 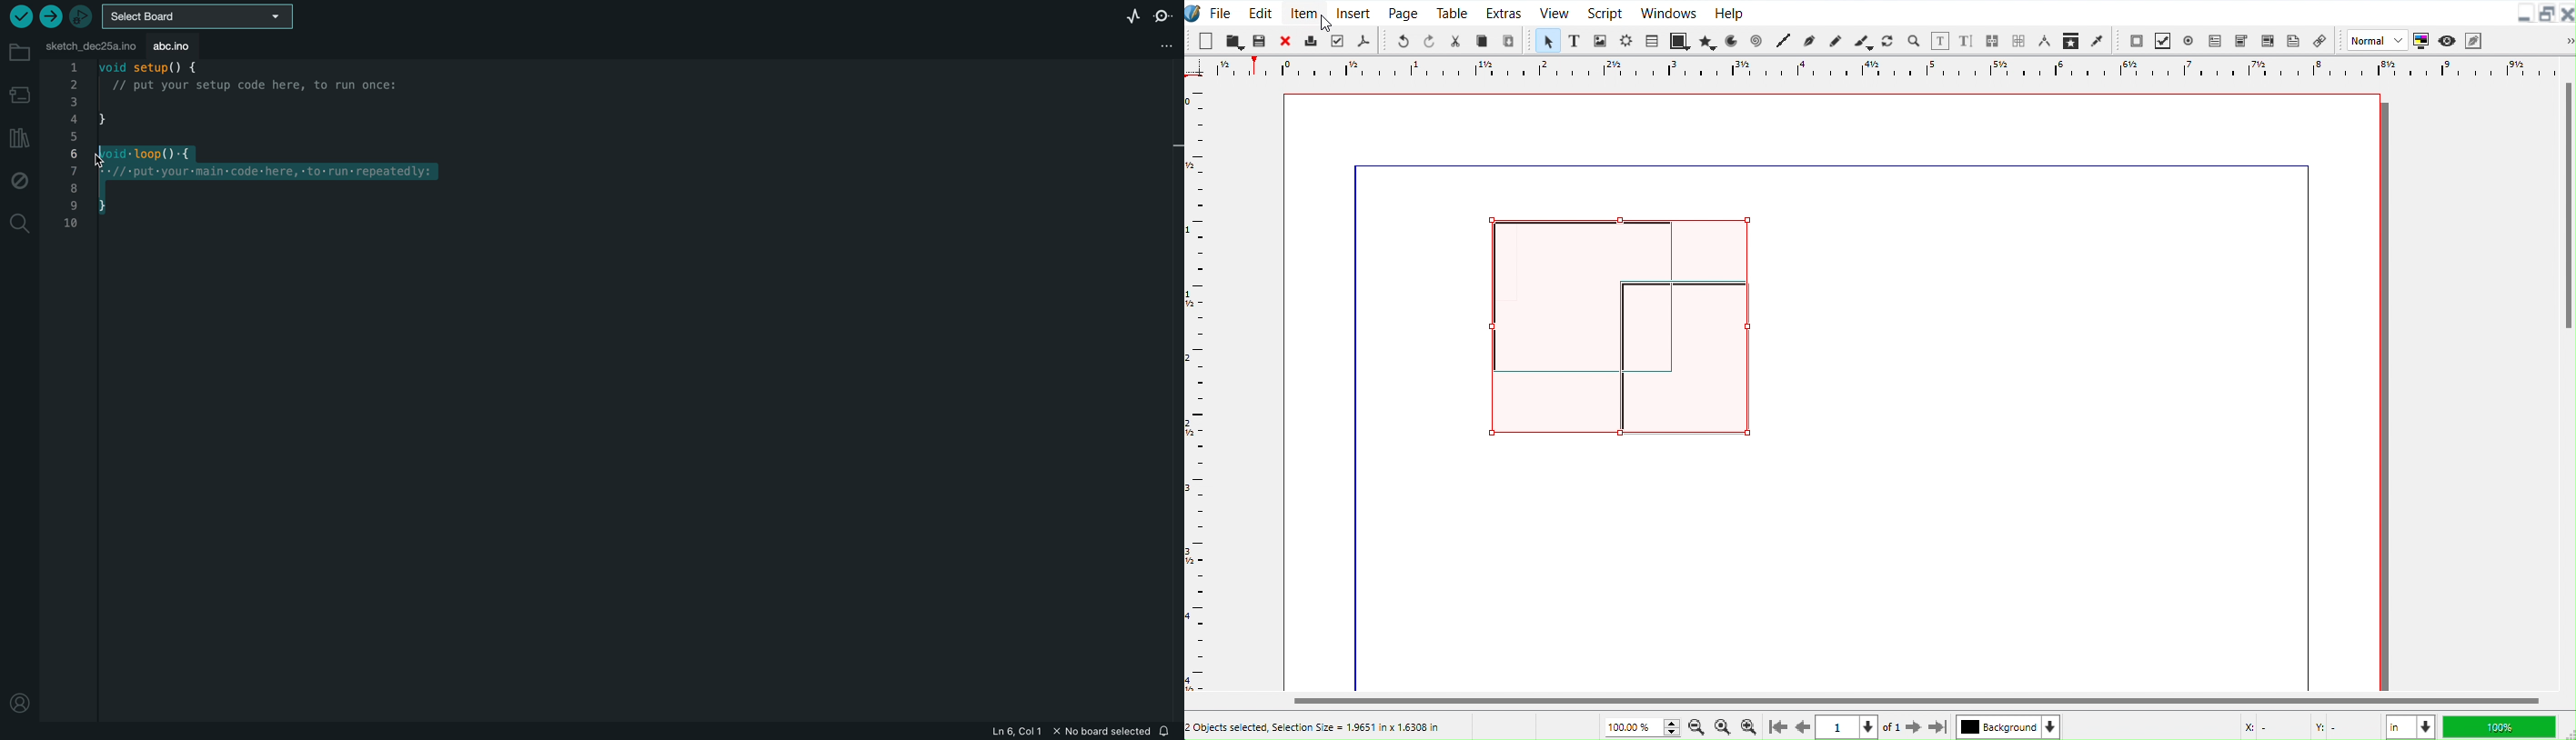 I want to click on Link Annotation, so click(x=2319, y=40).